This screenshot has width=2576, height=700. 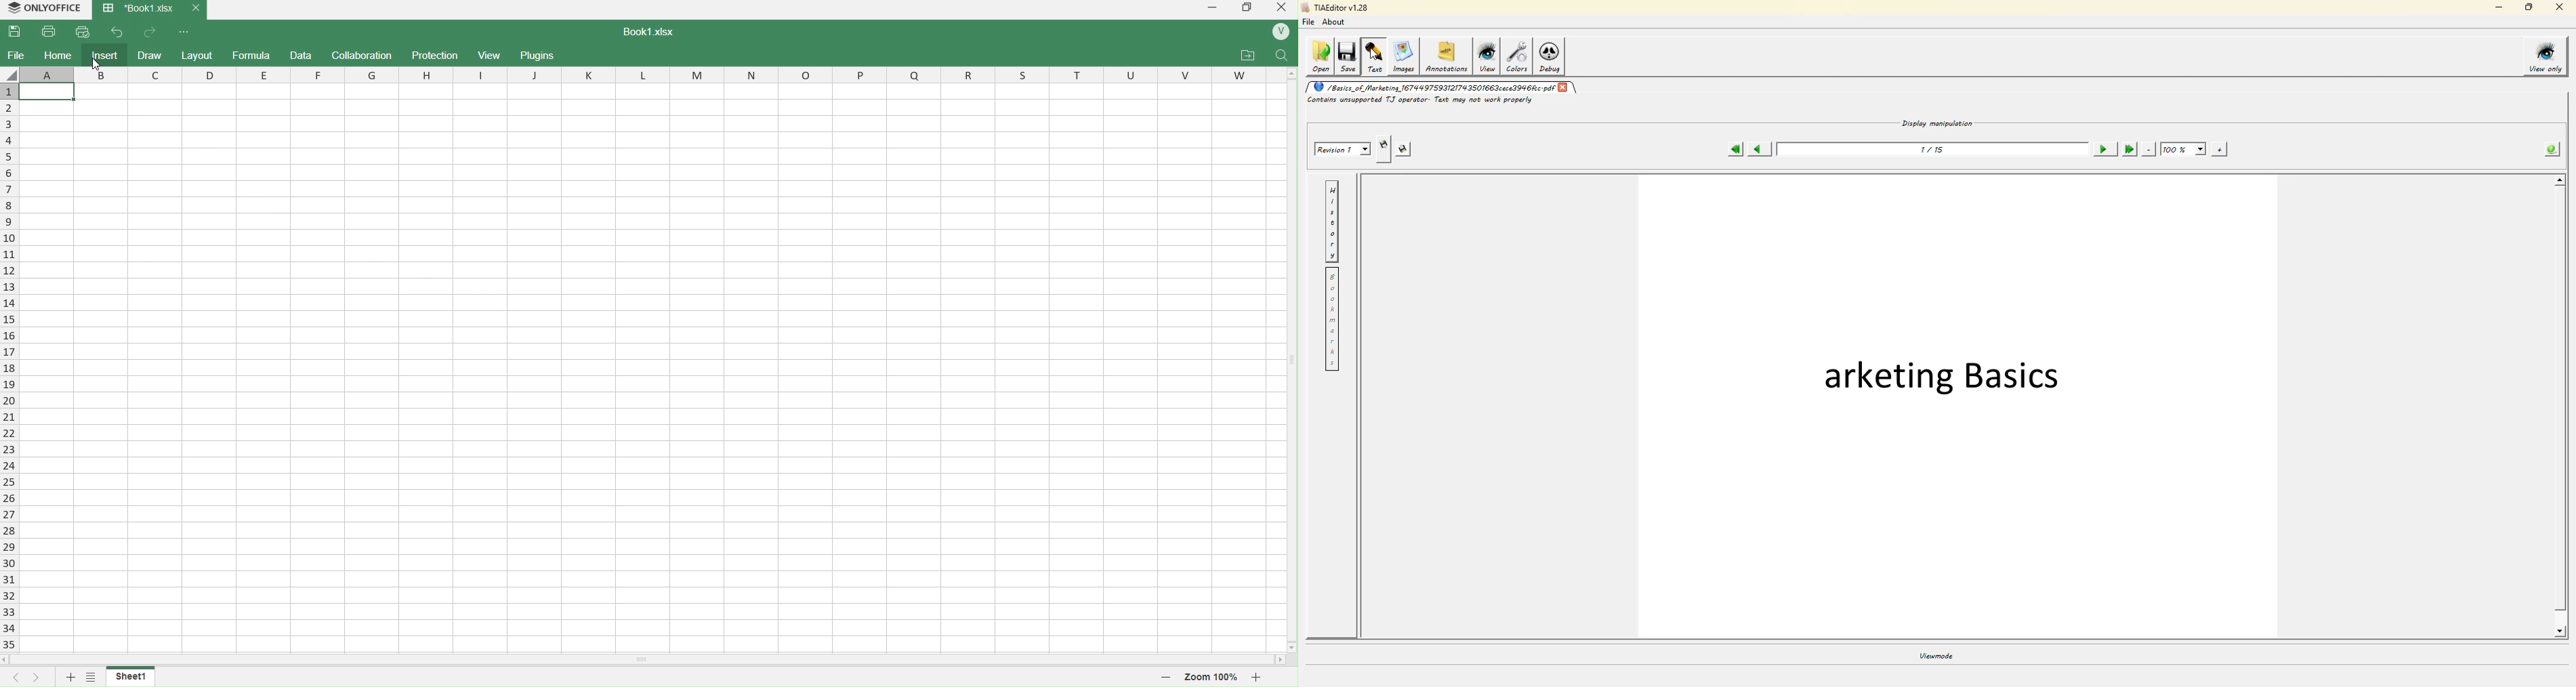 I want to click on data, so click(x=303, y=56).